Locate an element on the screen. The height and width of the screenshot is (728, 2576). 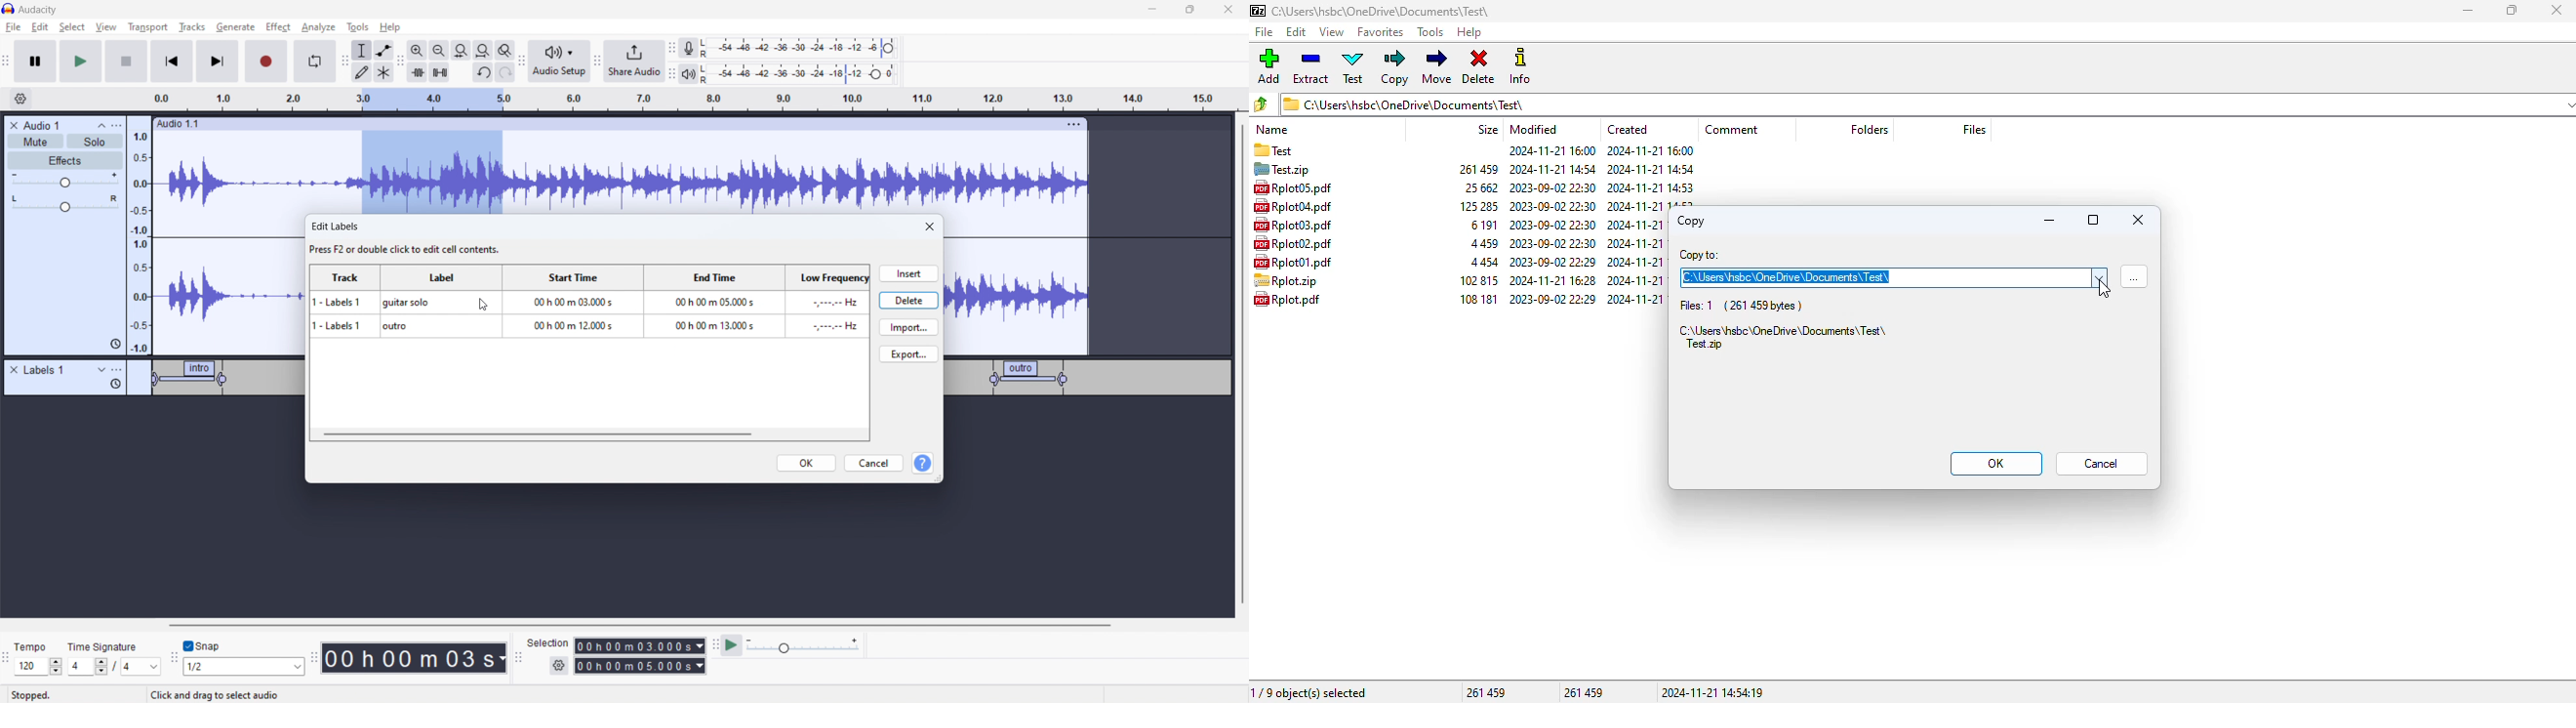
C:\Users\hsbc\OneDrive\Documents\Test\Test.zip is located at coordinates (1783, 337).